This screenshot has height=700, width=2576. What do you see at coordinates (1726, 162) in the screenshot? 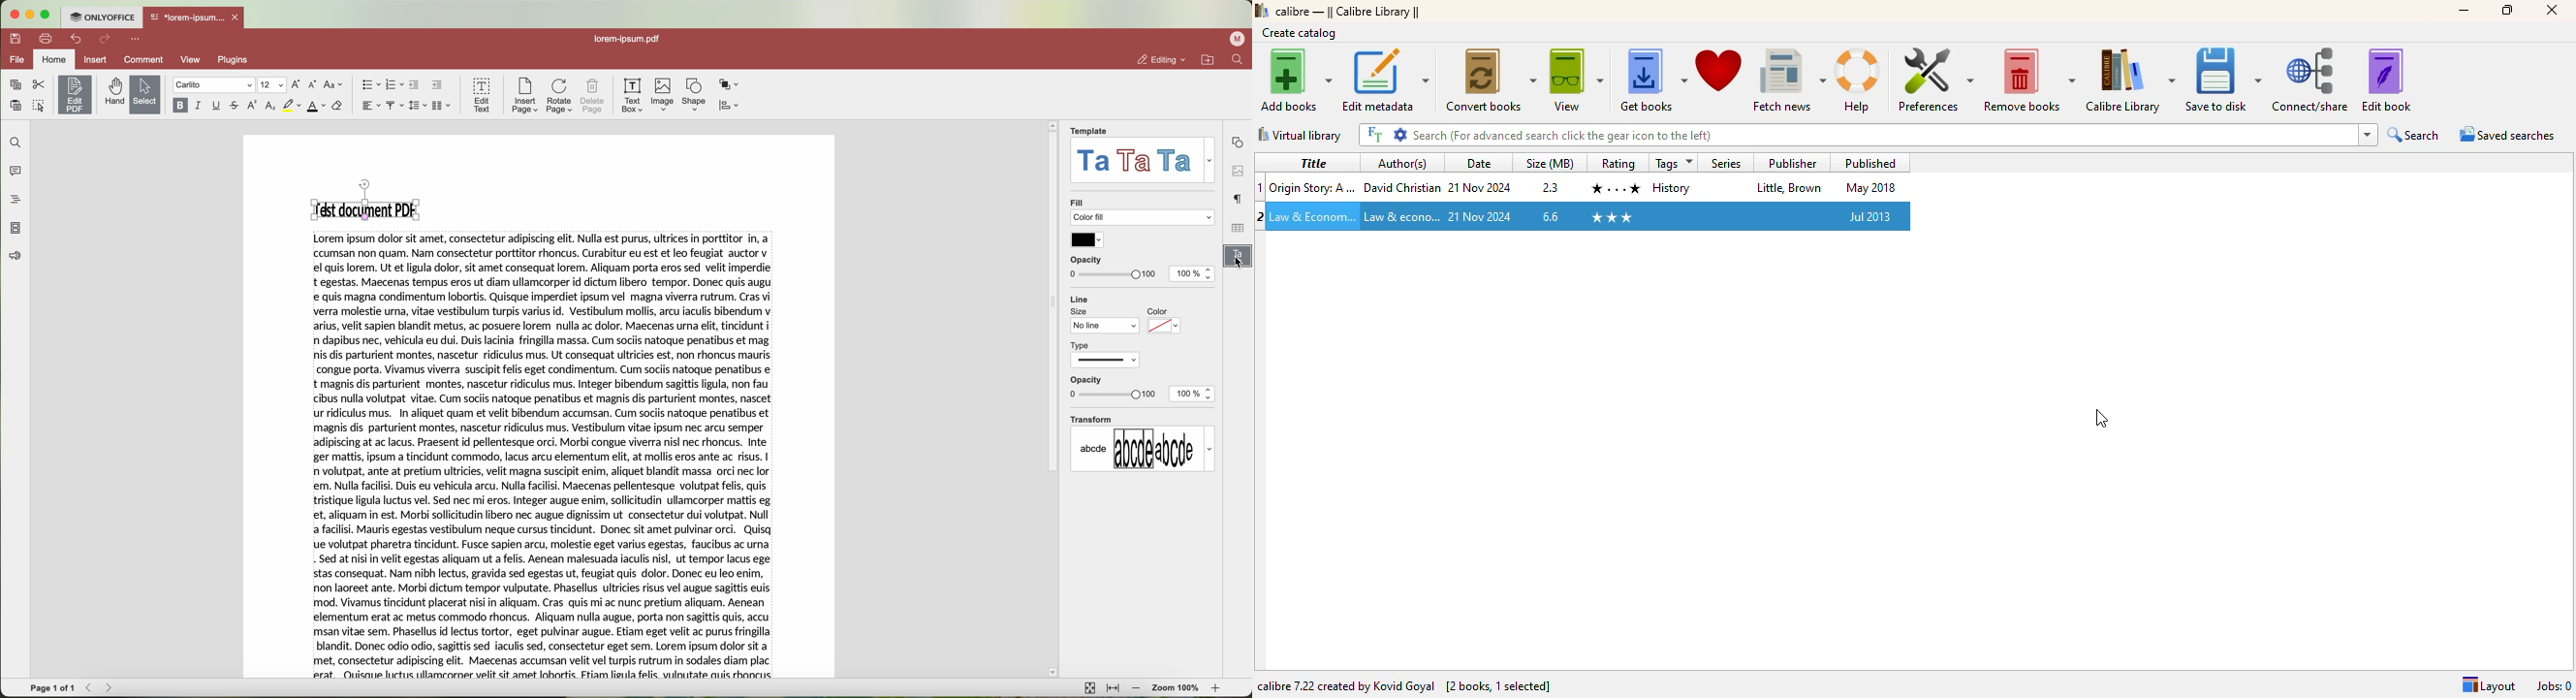
I see `series` at bounding box center [1726, 162].